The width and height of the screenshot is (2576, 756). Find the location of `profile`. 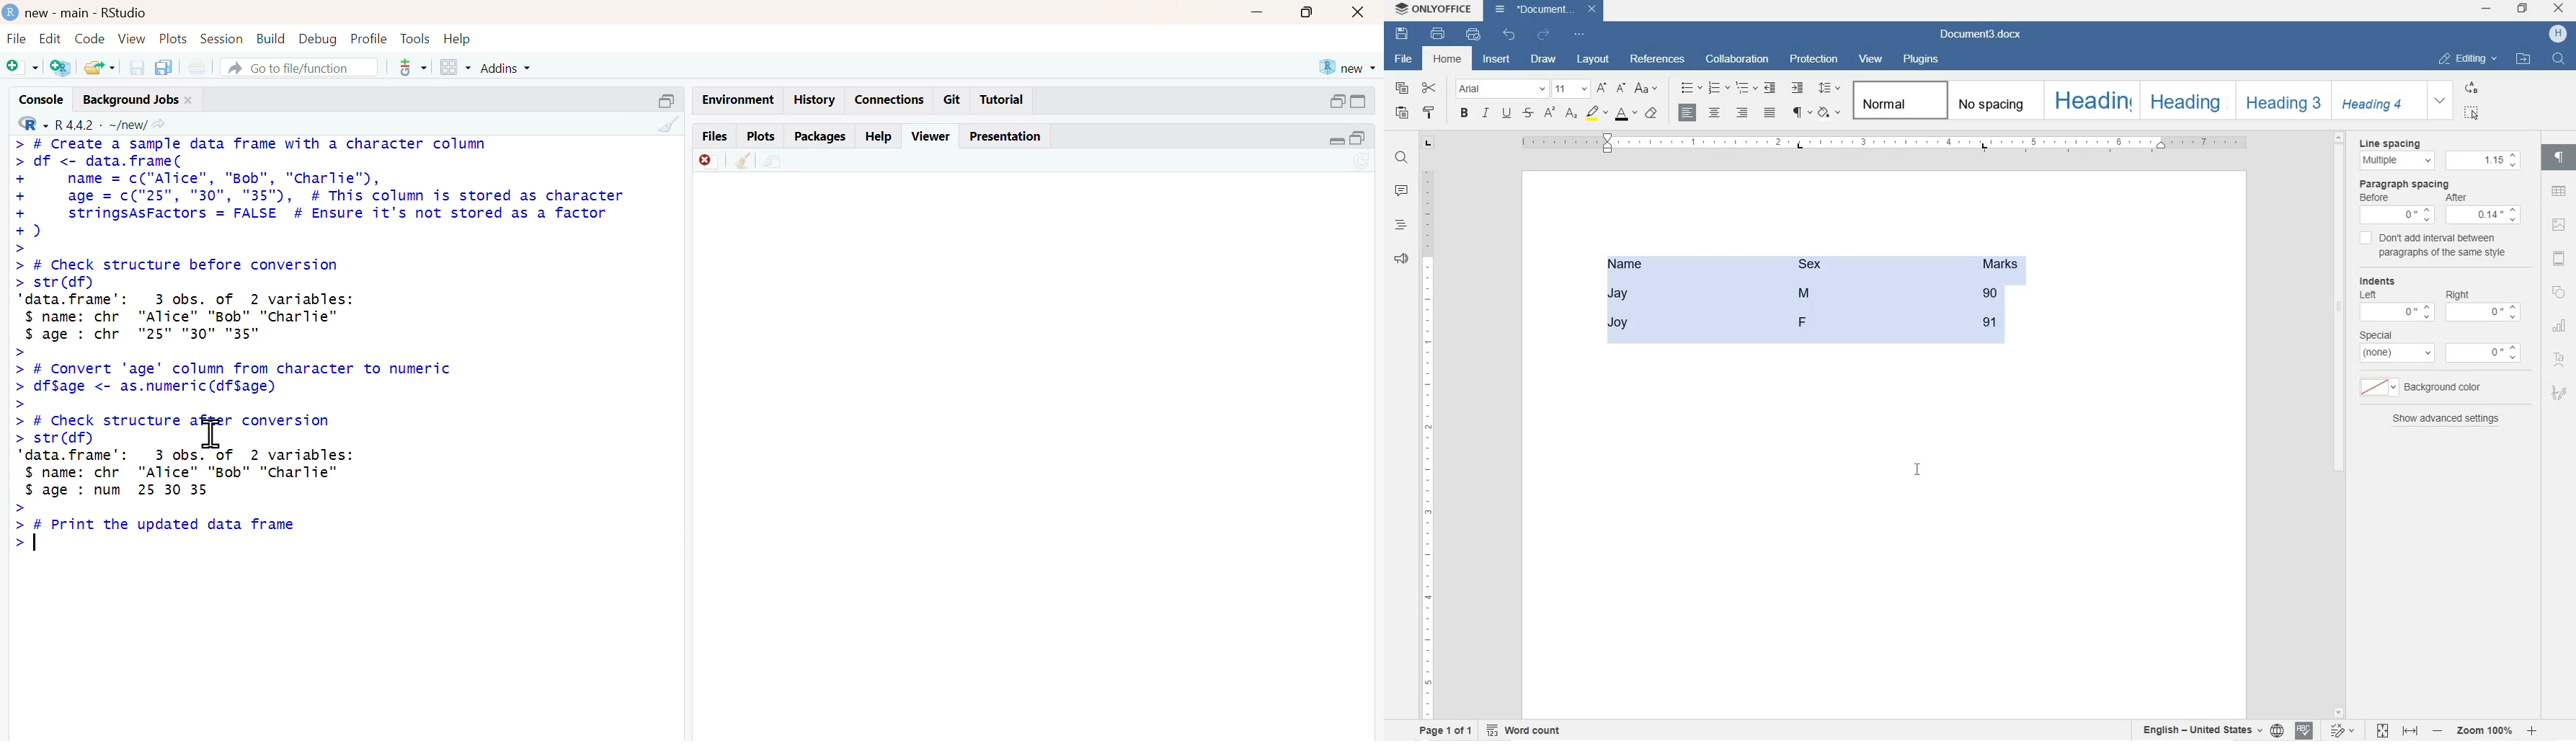

profile is located at coordinates (370, 39).